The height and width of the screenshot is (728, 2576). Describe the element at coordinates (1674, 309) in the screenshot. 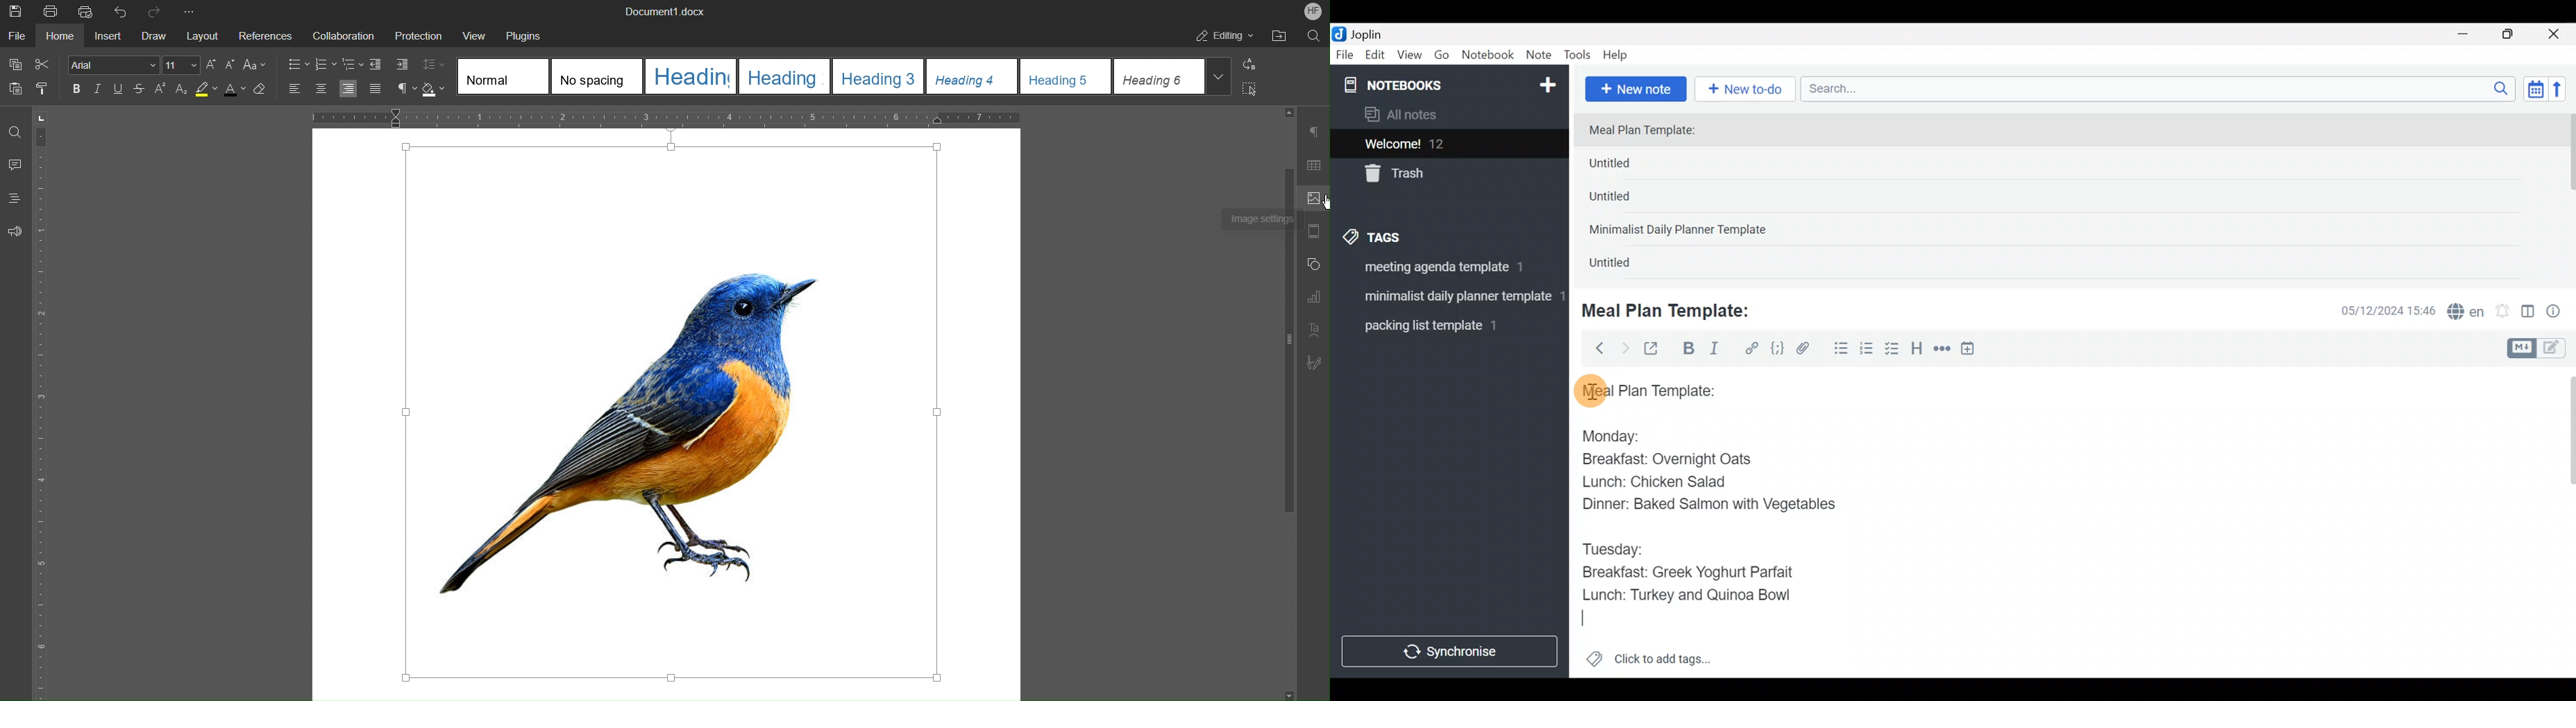

I see `Meal Plan Template:` at that location.